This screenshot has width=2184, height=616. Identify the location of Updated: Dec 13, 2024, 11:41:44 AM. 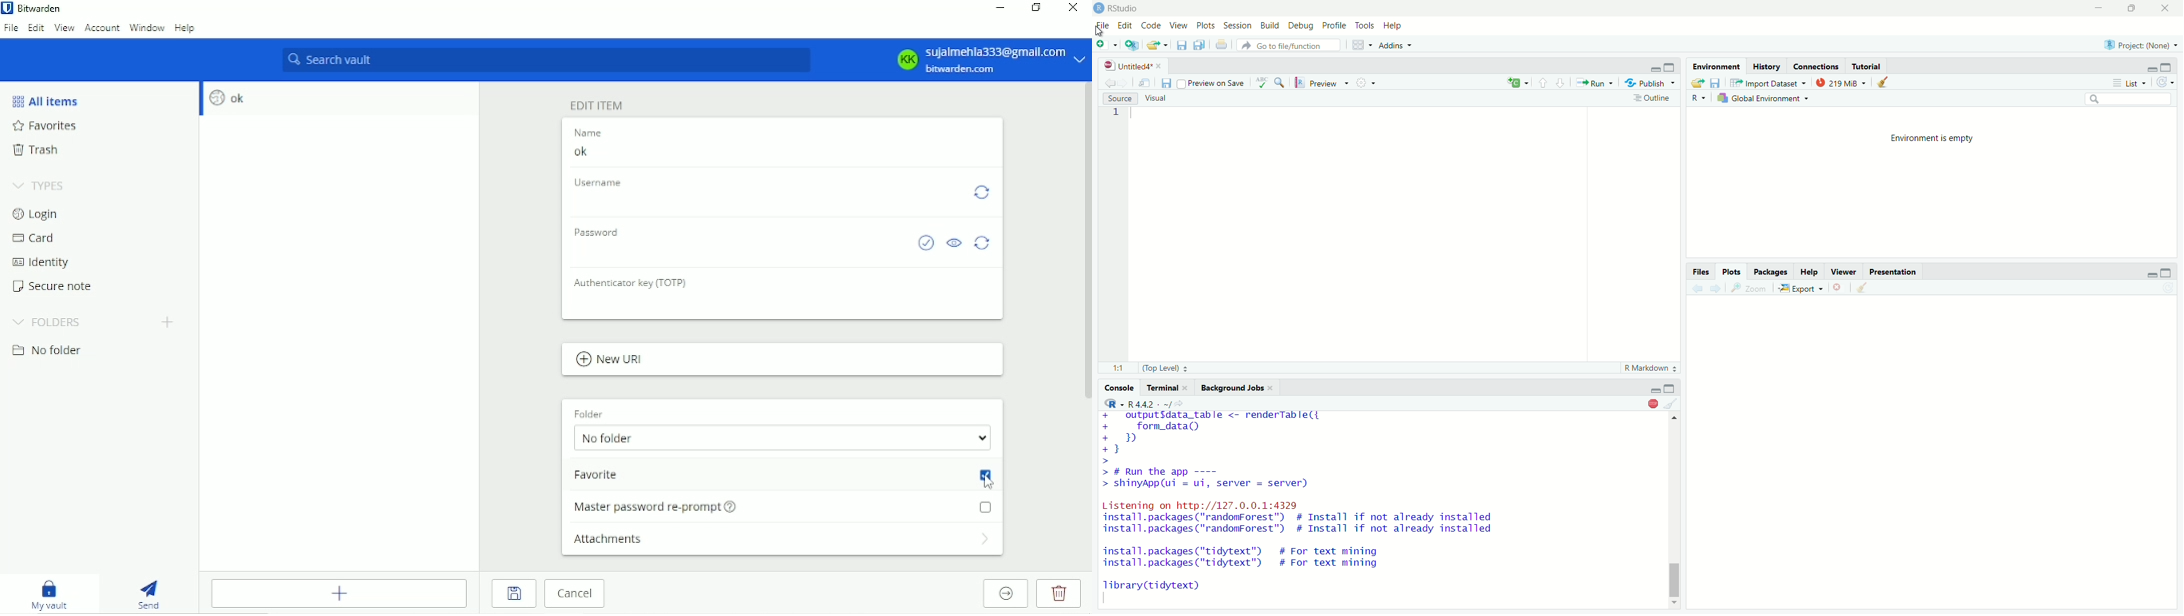
(765, 197).